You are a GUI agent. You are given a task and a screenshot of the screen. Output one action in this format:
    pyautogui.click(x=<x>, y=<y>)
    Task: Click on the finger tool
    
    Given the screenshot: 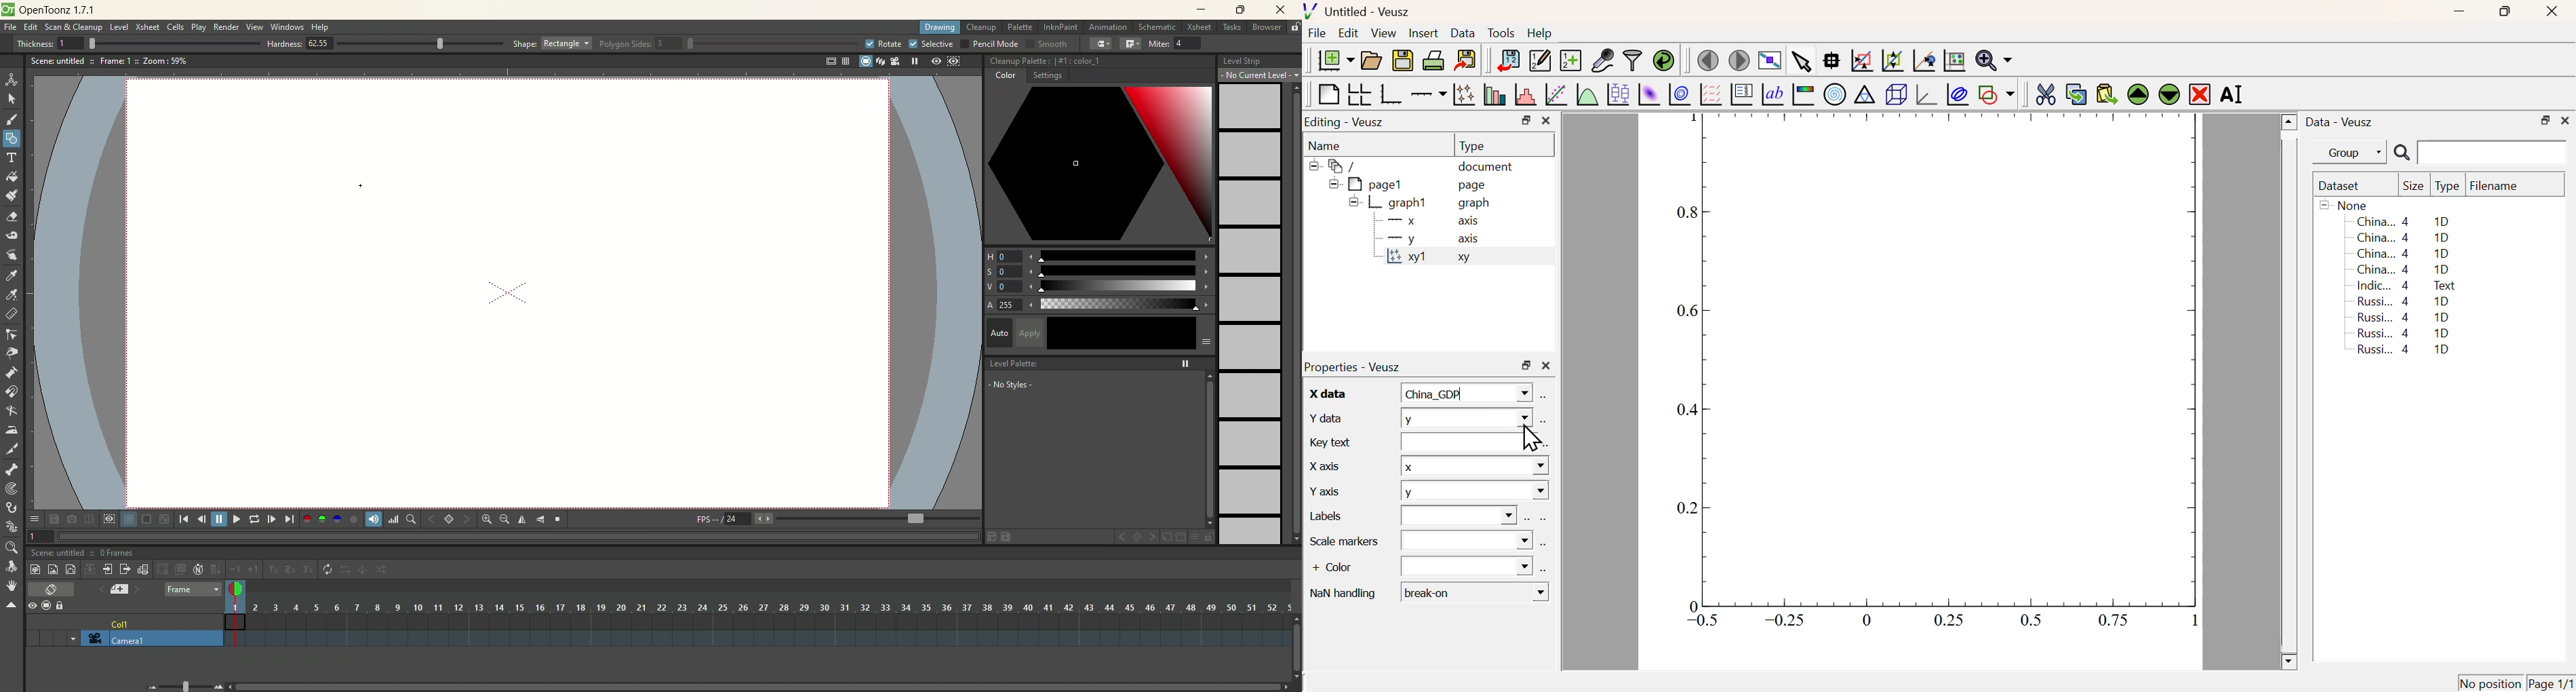 What is the action you would take?
    pyautogui.click(x=12, y=254)
    